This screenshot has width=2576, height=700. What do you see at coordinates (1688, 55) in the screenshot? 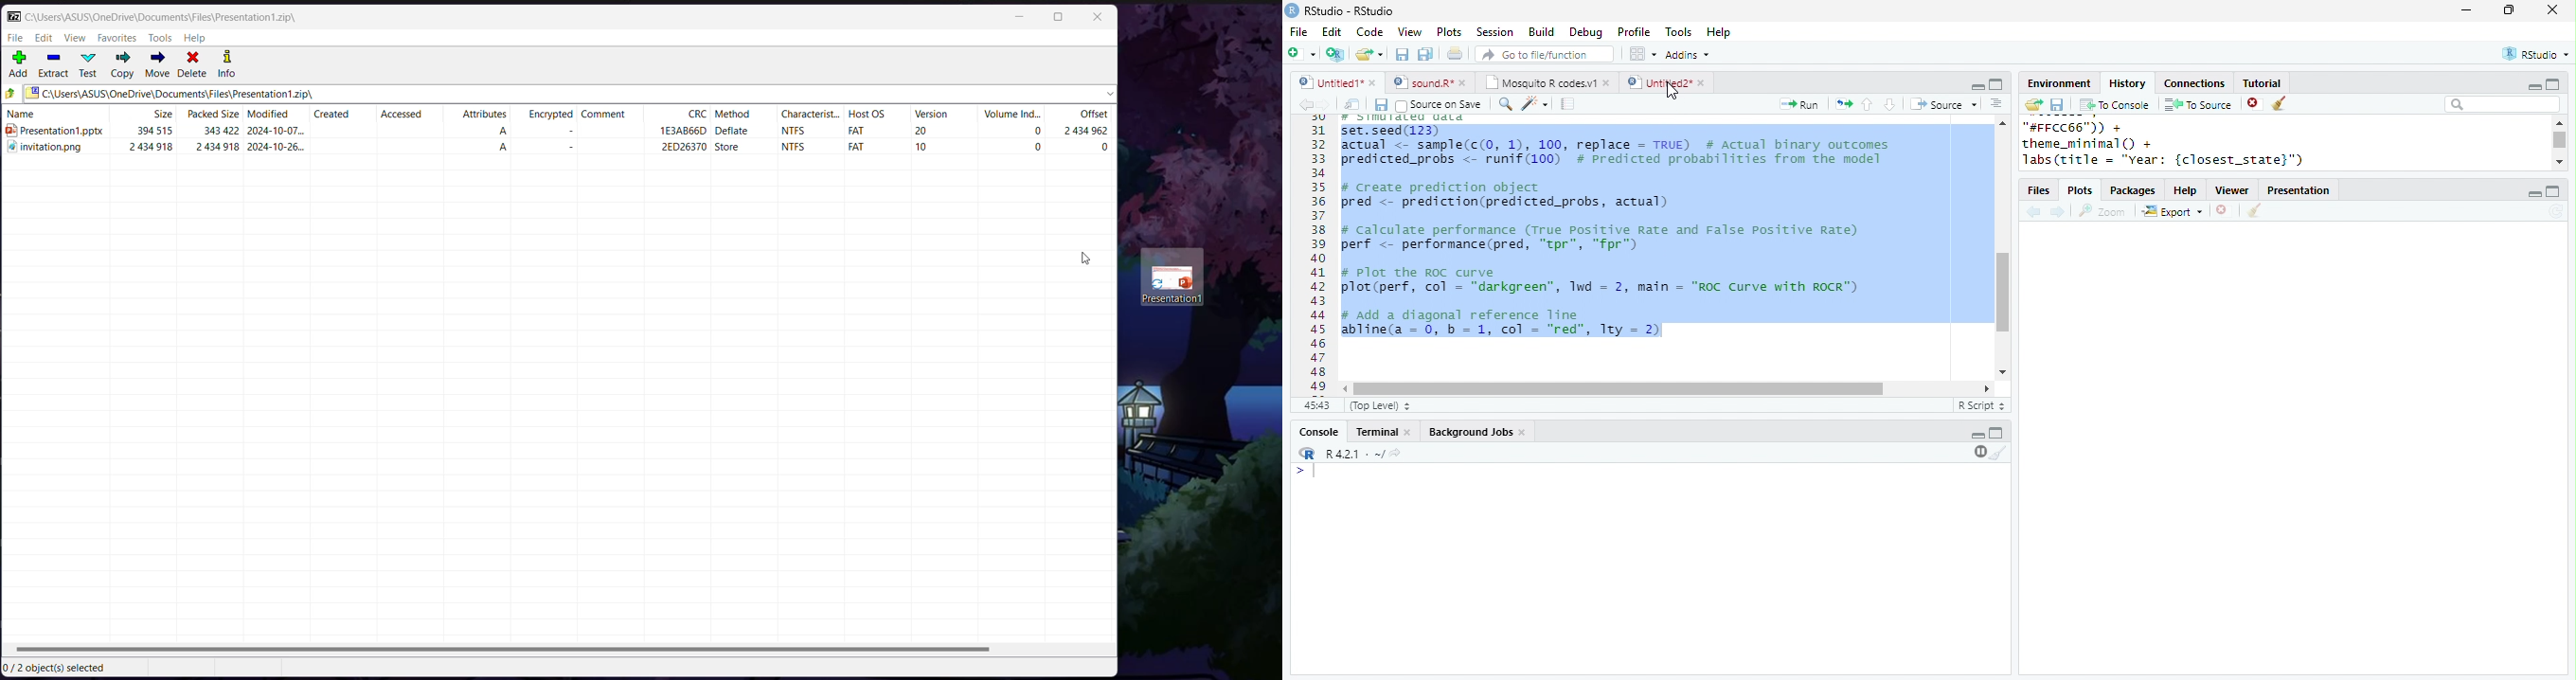
I see `Addins` at bounding box center [1688, 55].